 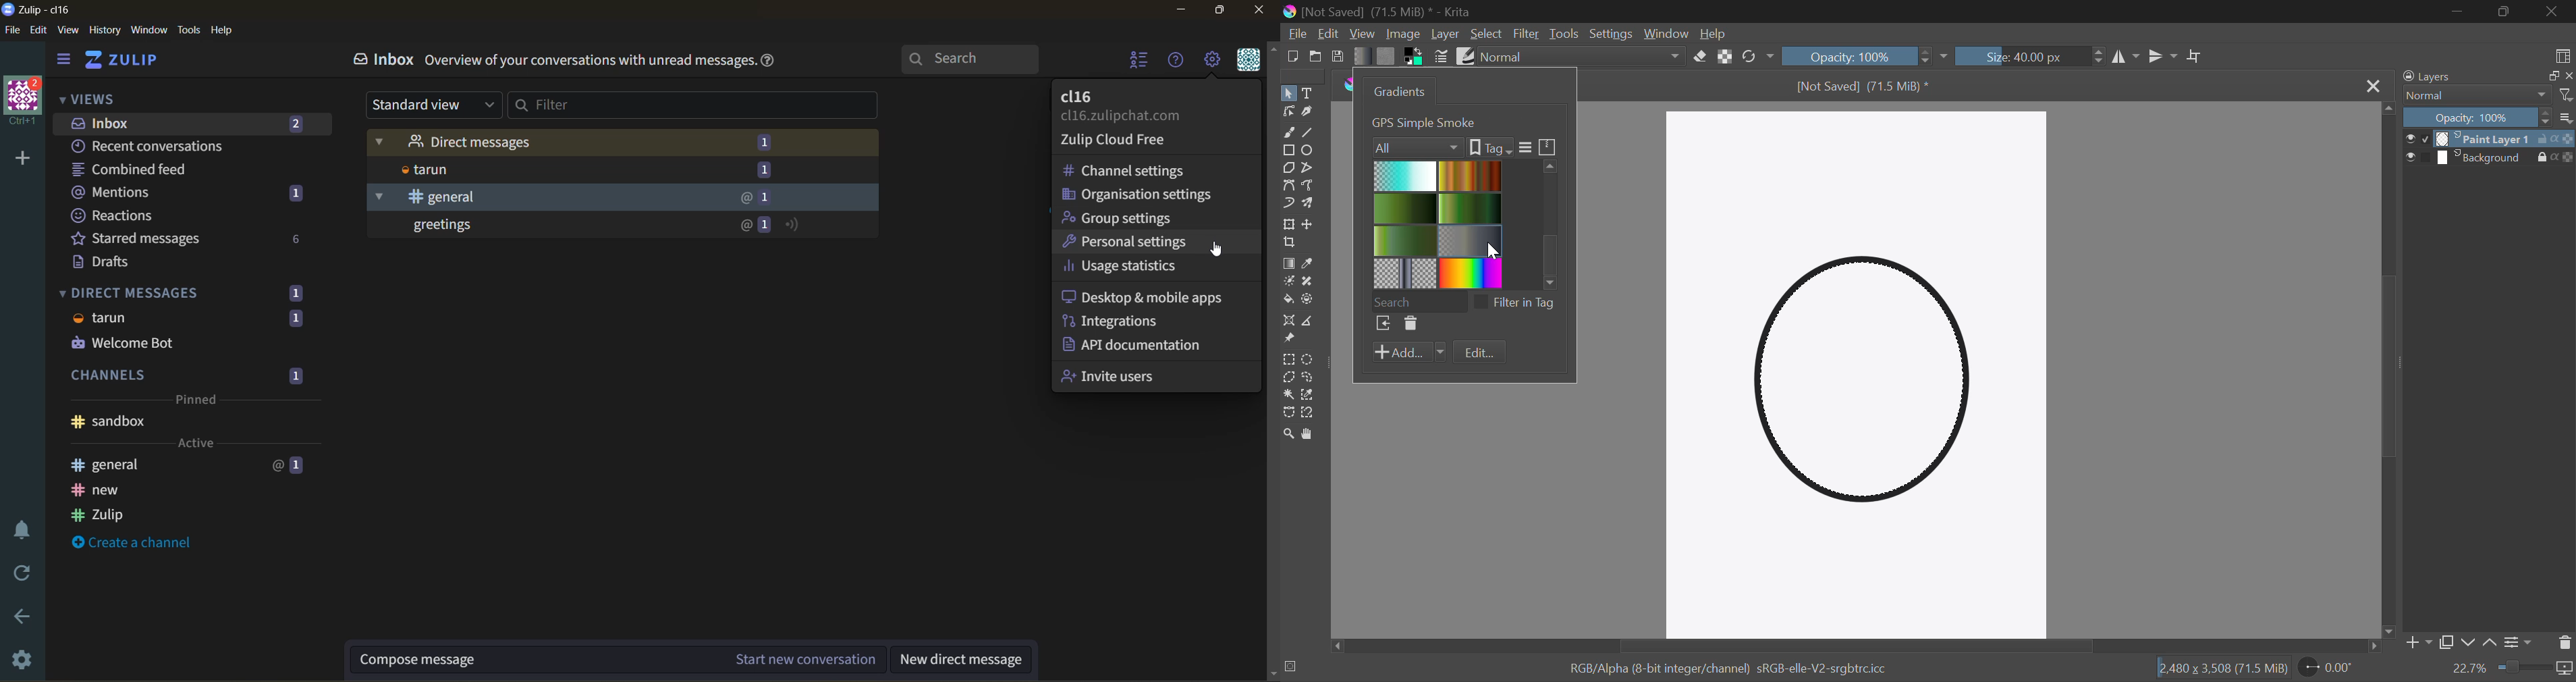 What do you see at coordinates (190, 32) in the screenshot?
I see `tools` at bounding box center [190, 32].